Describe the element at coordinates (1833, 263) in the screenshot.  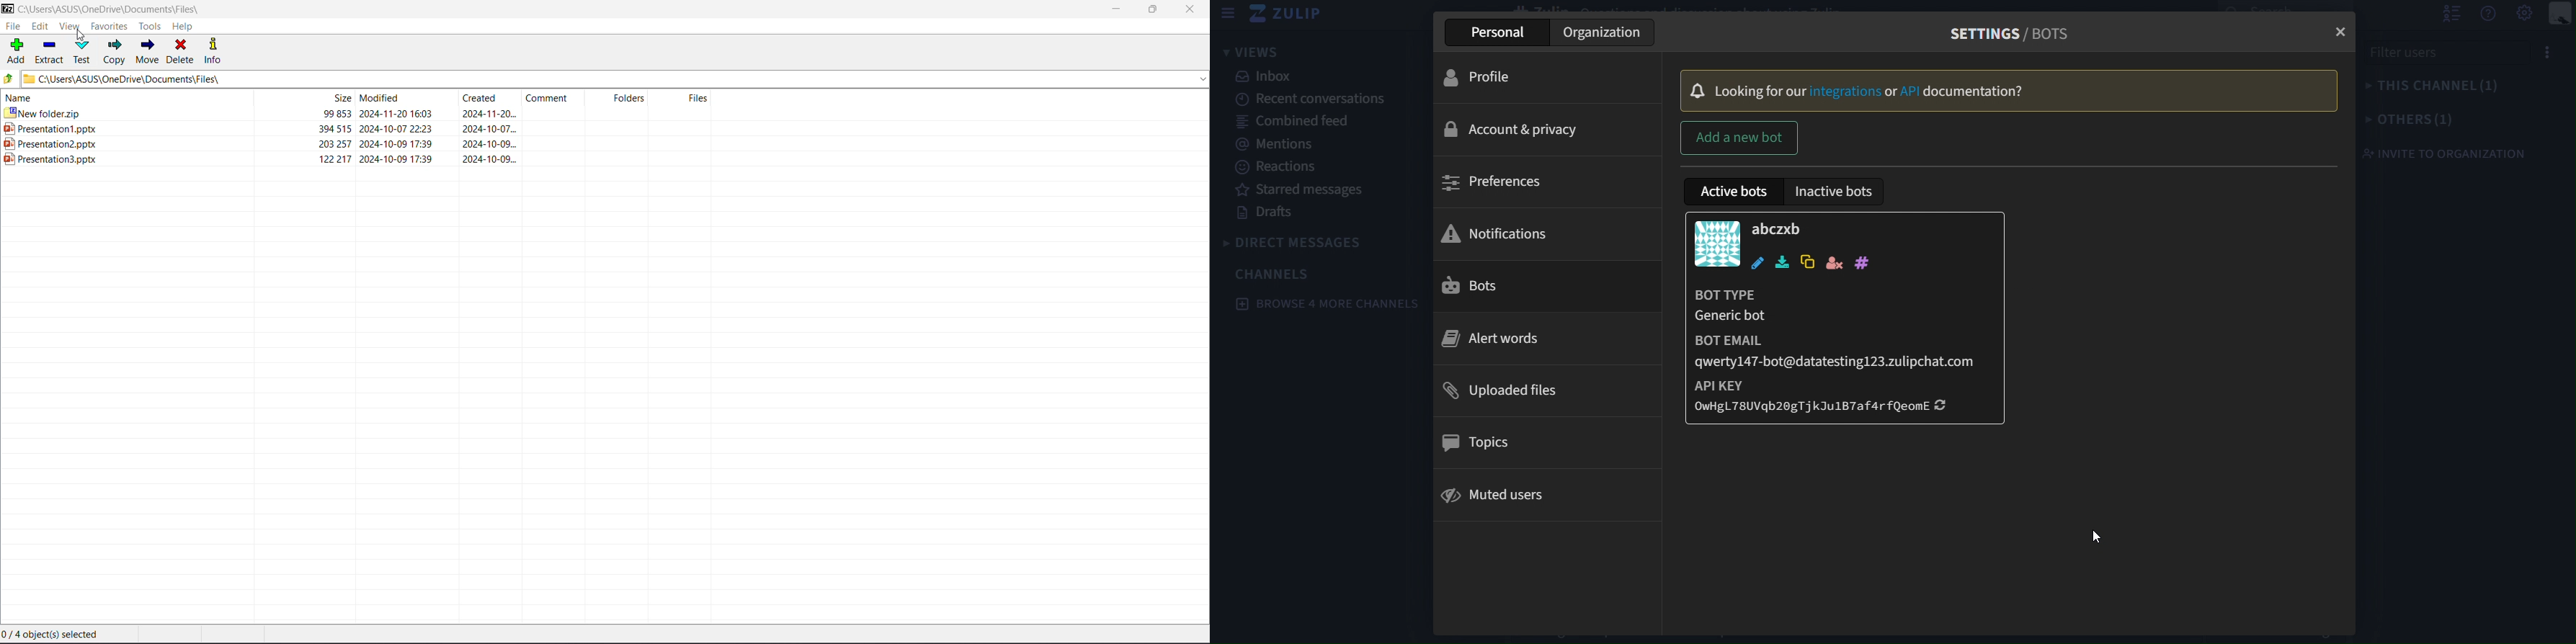
I see `deactivate bot` at that location.